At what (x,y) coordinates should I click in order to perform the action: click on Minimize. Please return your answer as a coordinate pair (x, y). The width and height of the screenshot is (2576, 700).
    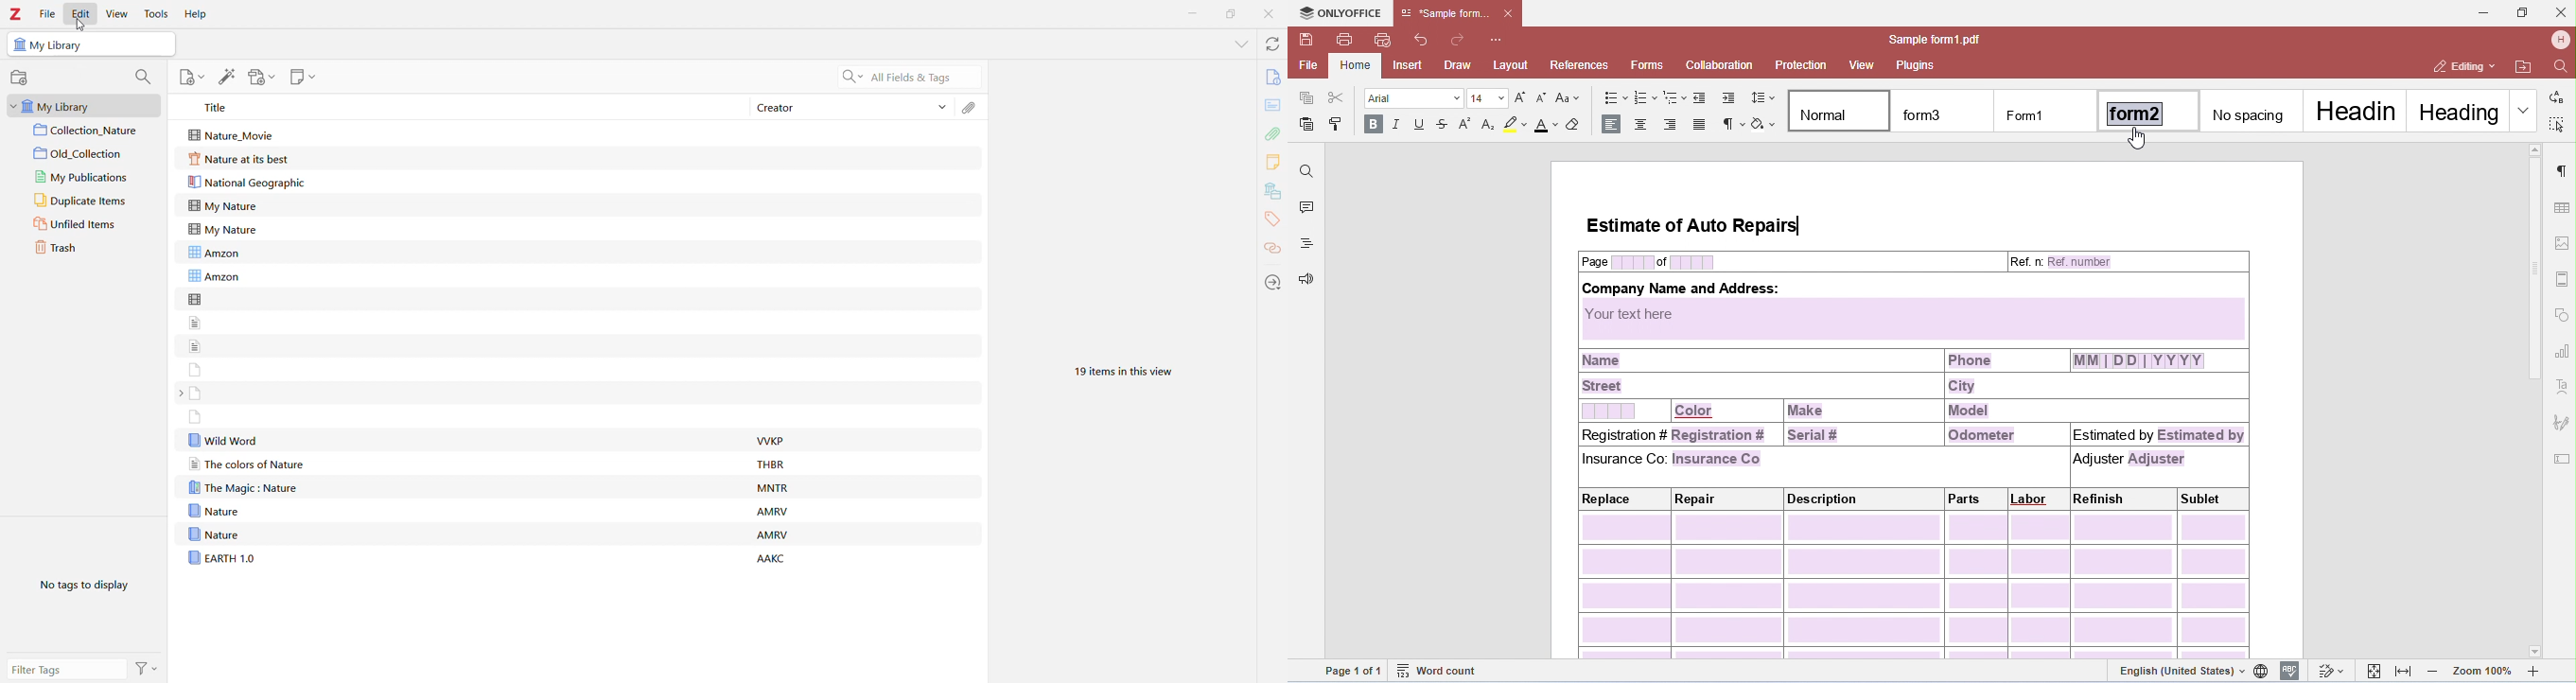
    Looking at the image, I should click on (1194, 15).